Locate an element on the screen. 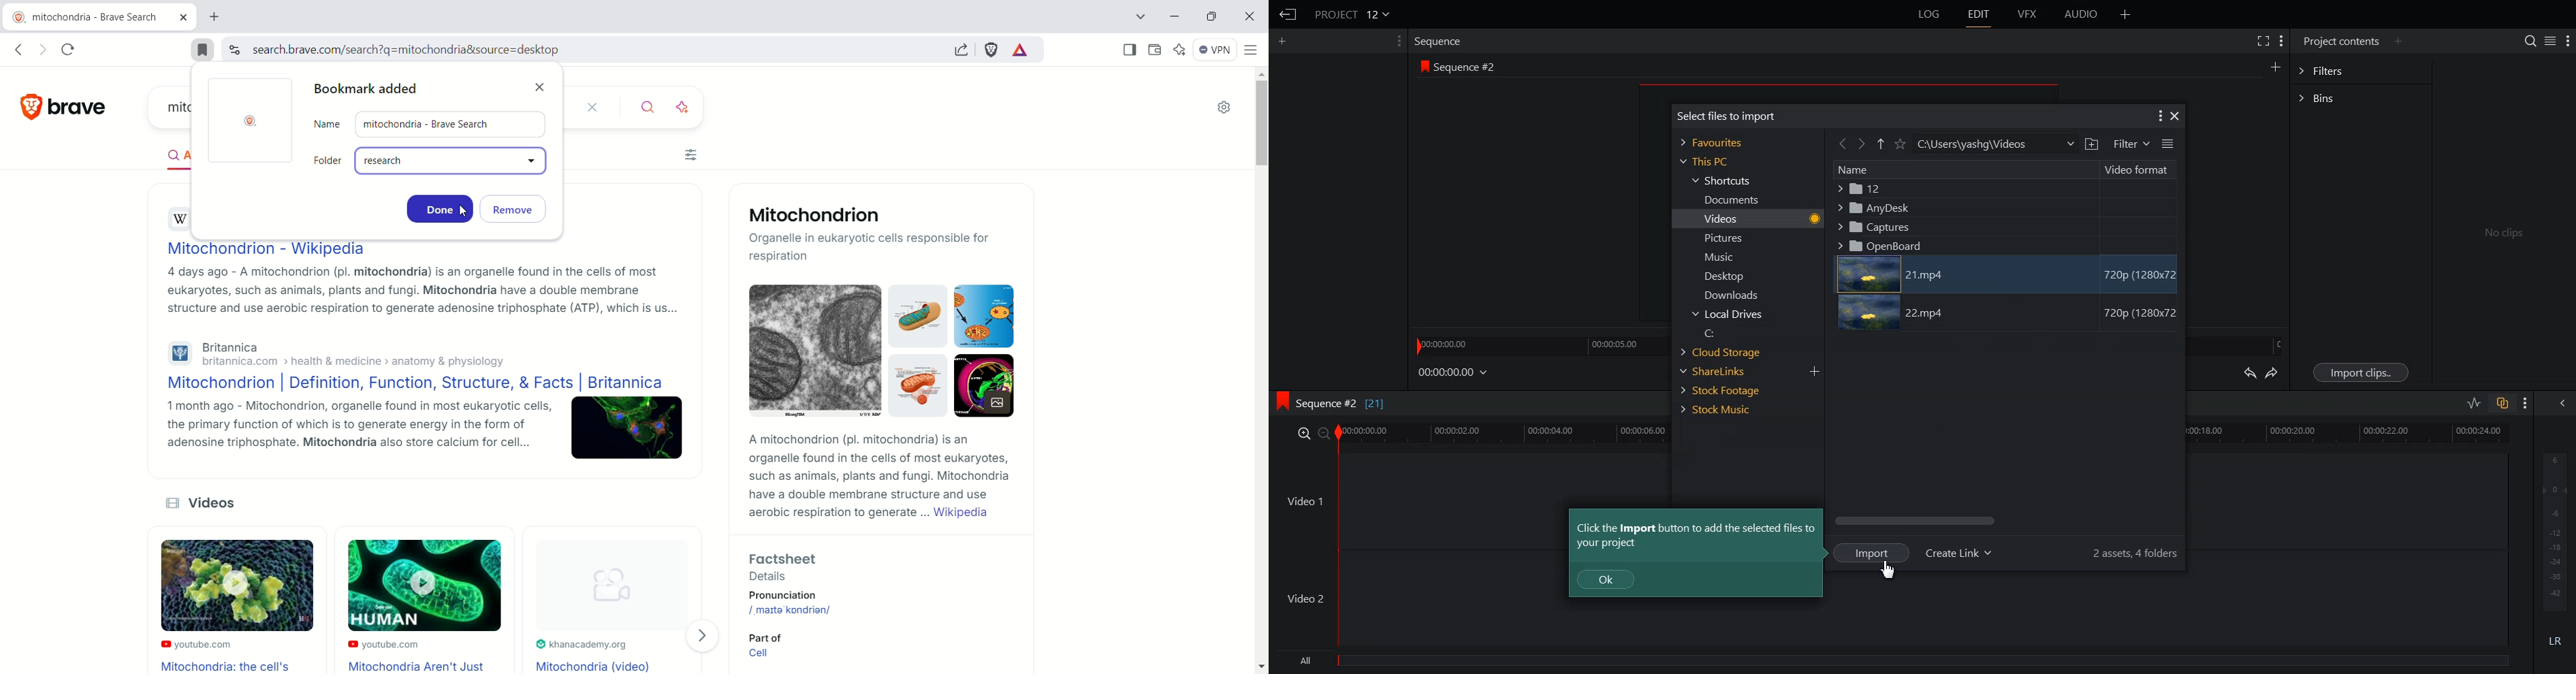 The width and height of the screenshot is (2576, 700). Horizontal scroll Bar is located at coordinates (2004, 521).